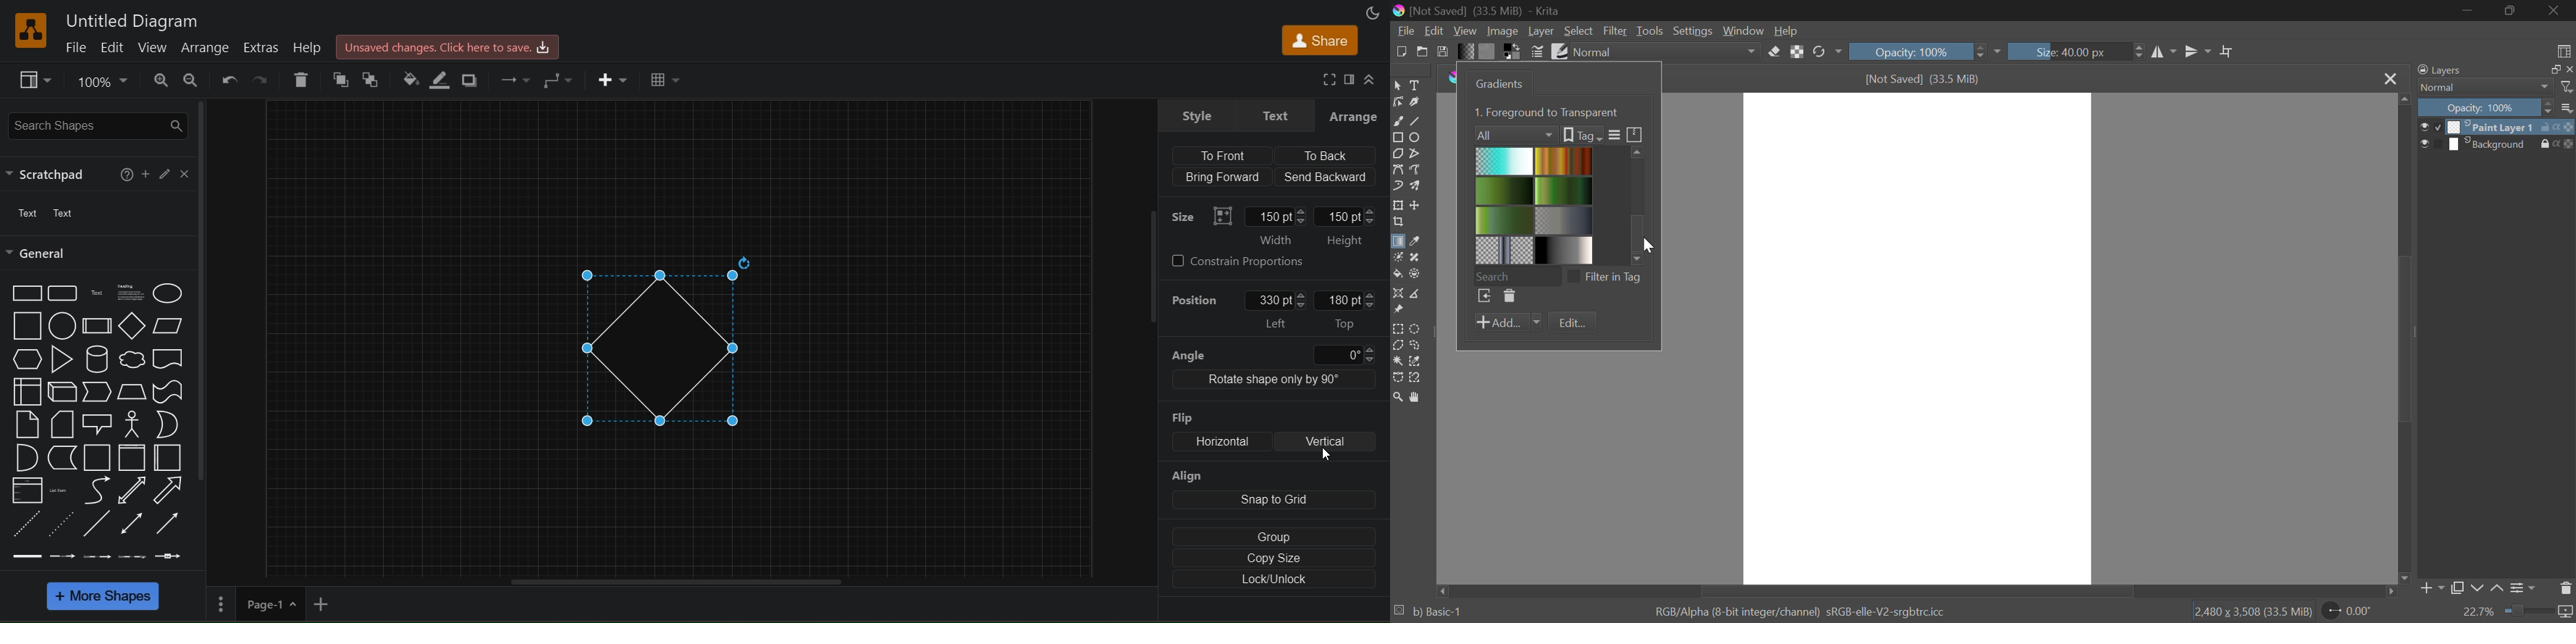 The width and height of the screenshot is (2576, 644). What do you see at coordinates (1404, 30) in the screenshot?
I see `File` at bounding box center [1404, 30].